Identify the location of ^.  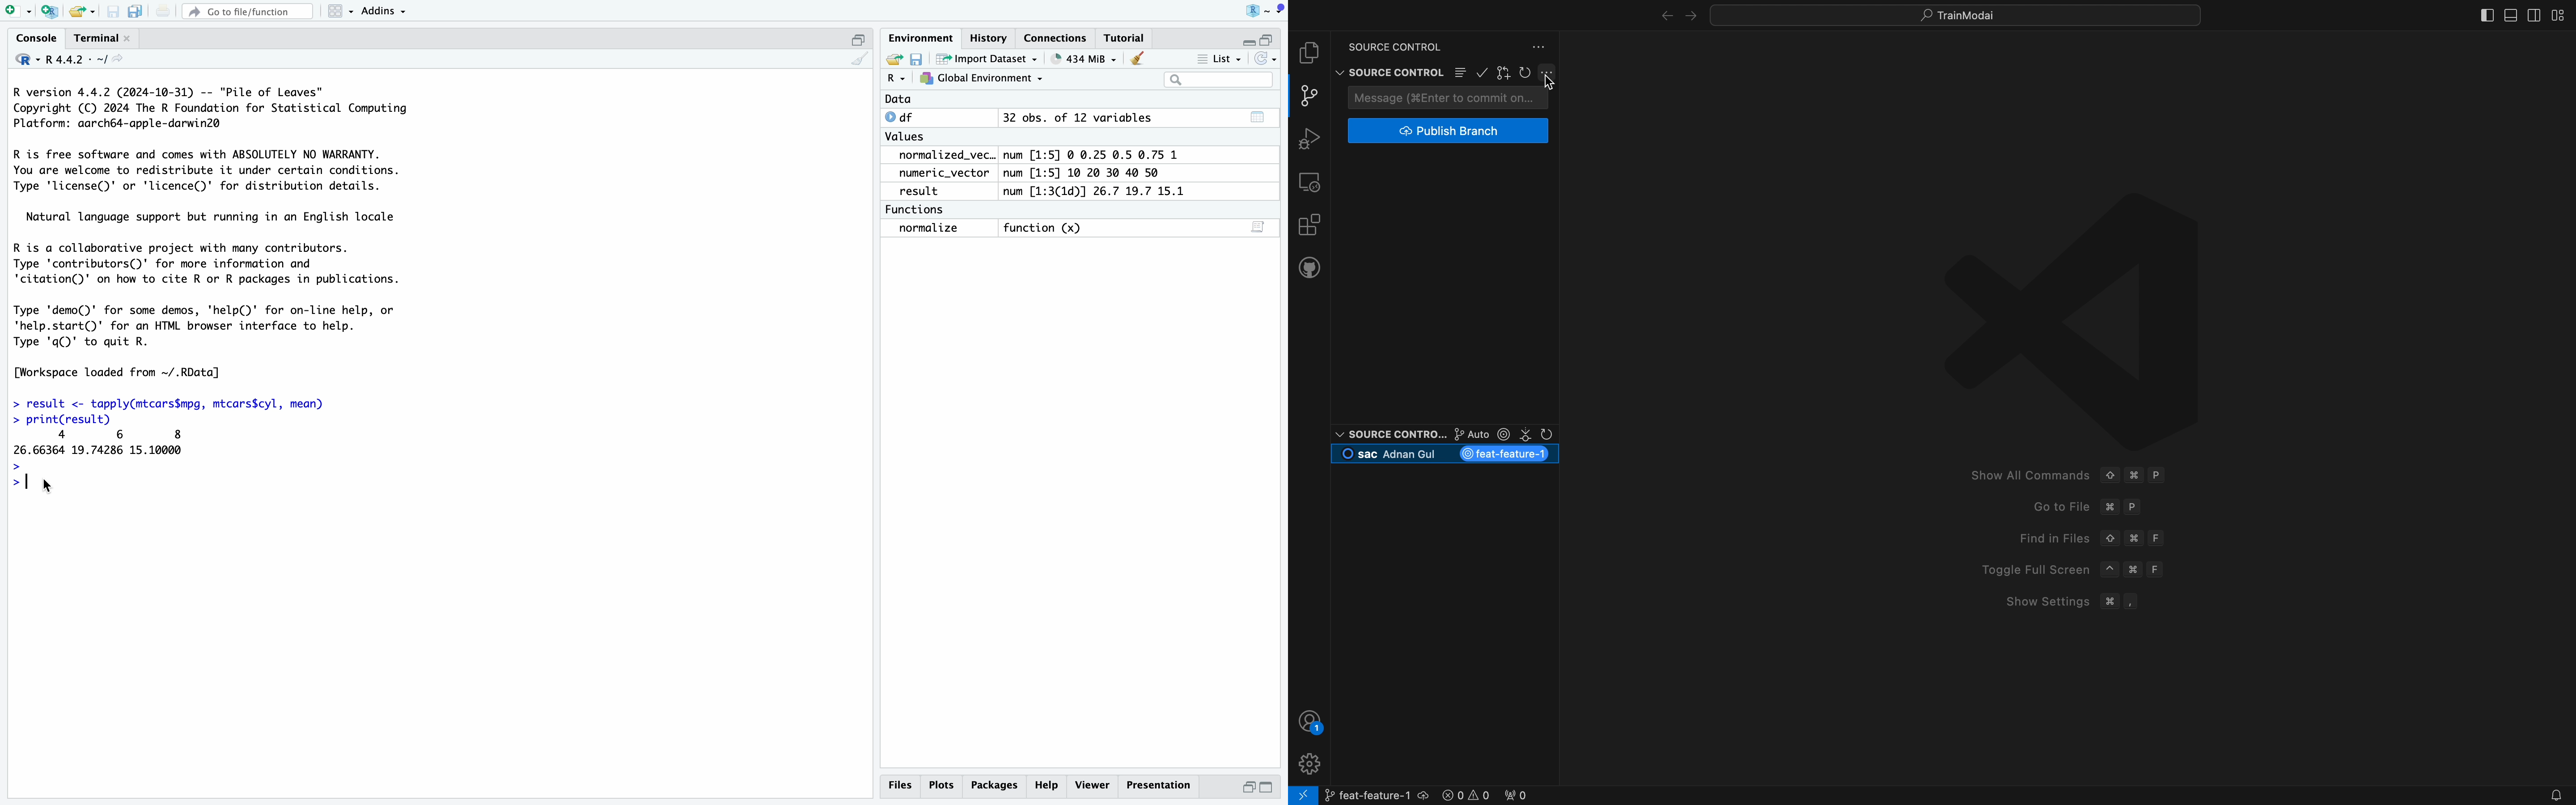
(2110, 570).